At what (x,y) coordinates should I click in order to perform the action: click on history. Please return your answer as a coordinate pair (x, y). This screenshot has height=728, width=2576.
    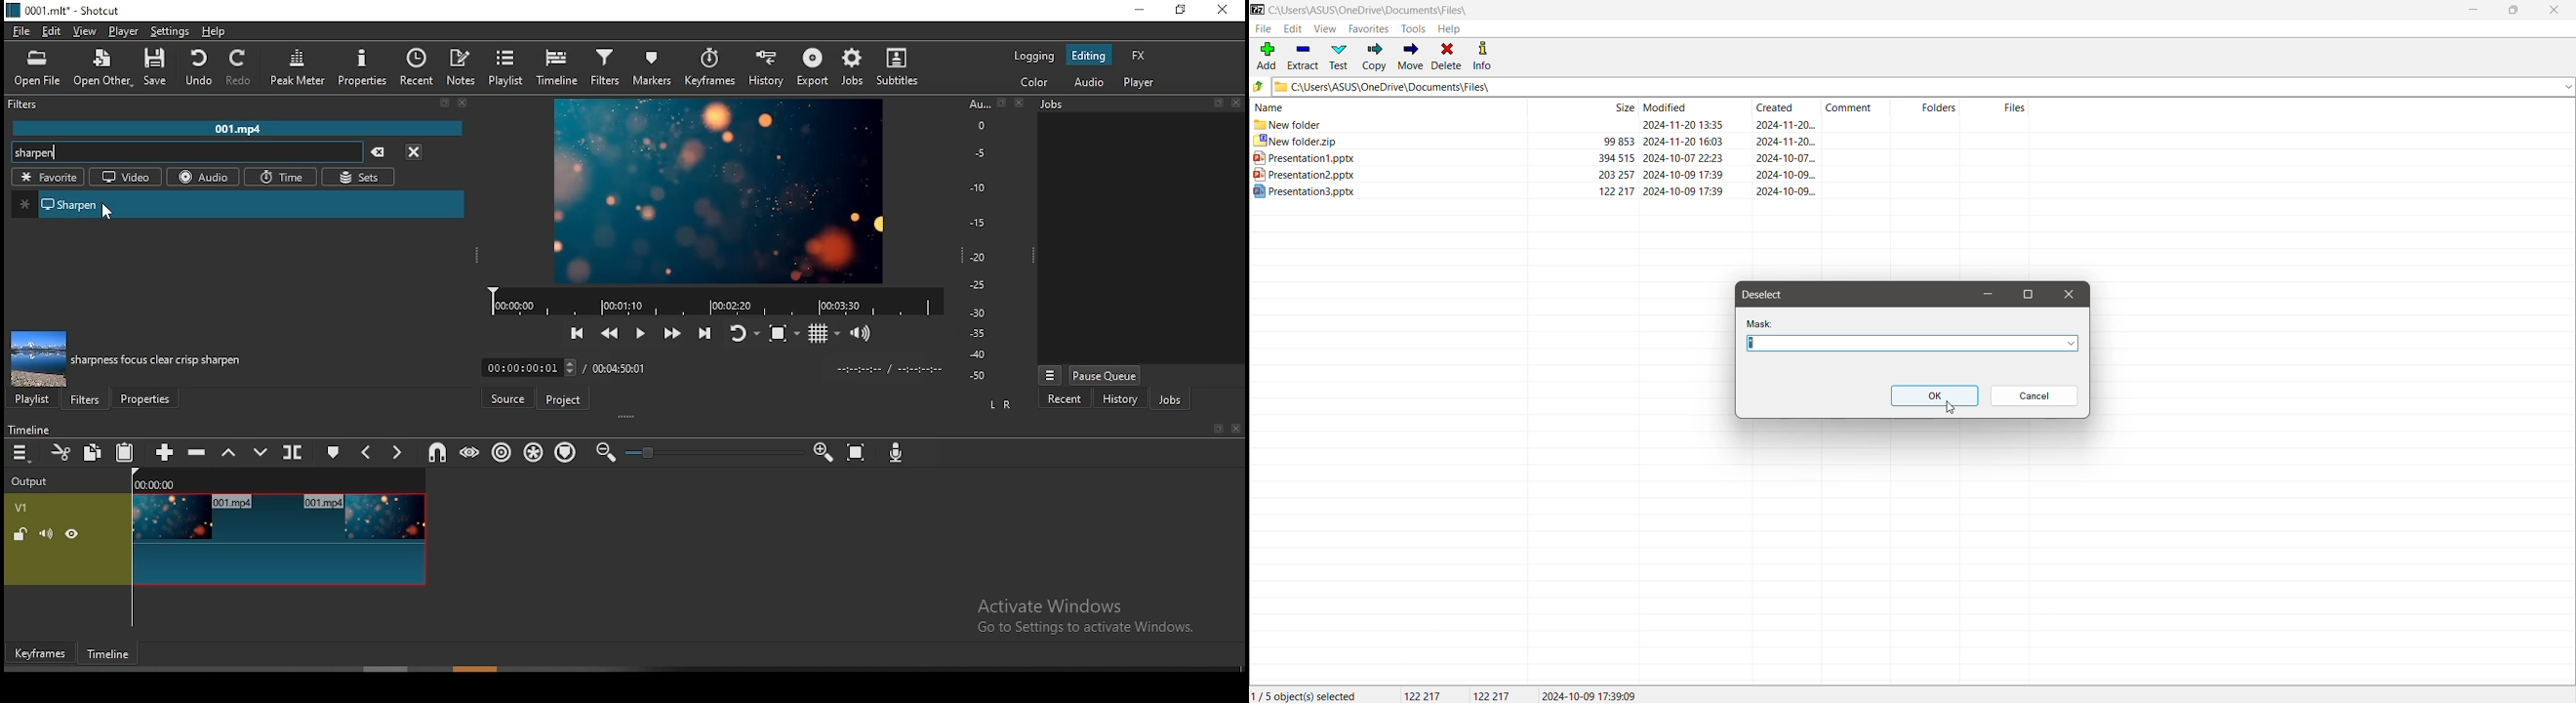
    Looking at the image, I should click on (761, 66).